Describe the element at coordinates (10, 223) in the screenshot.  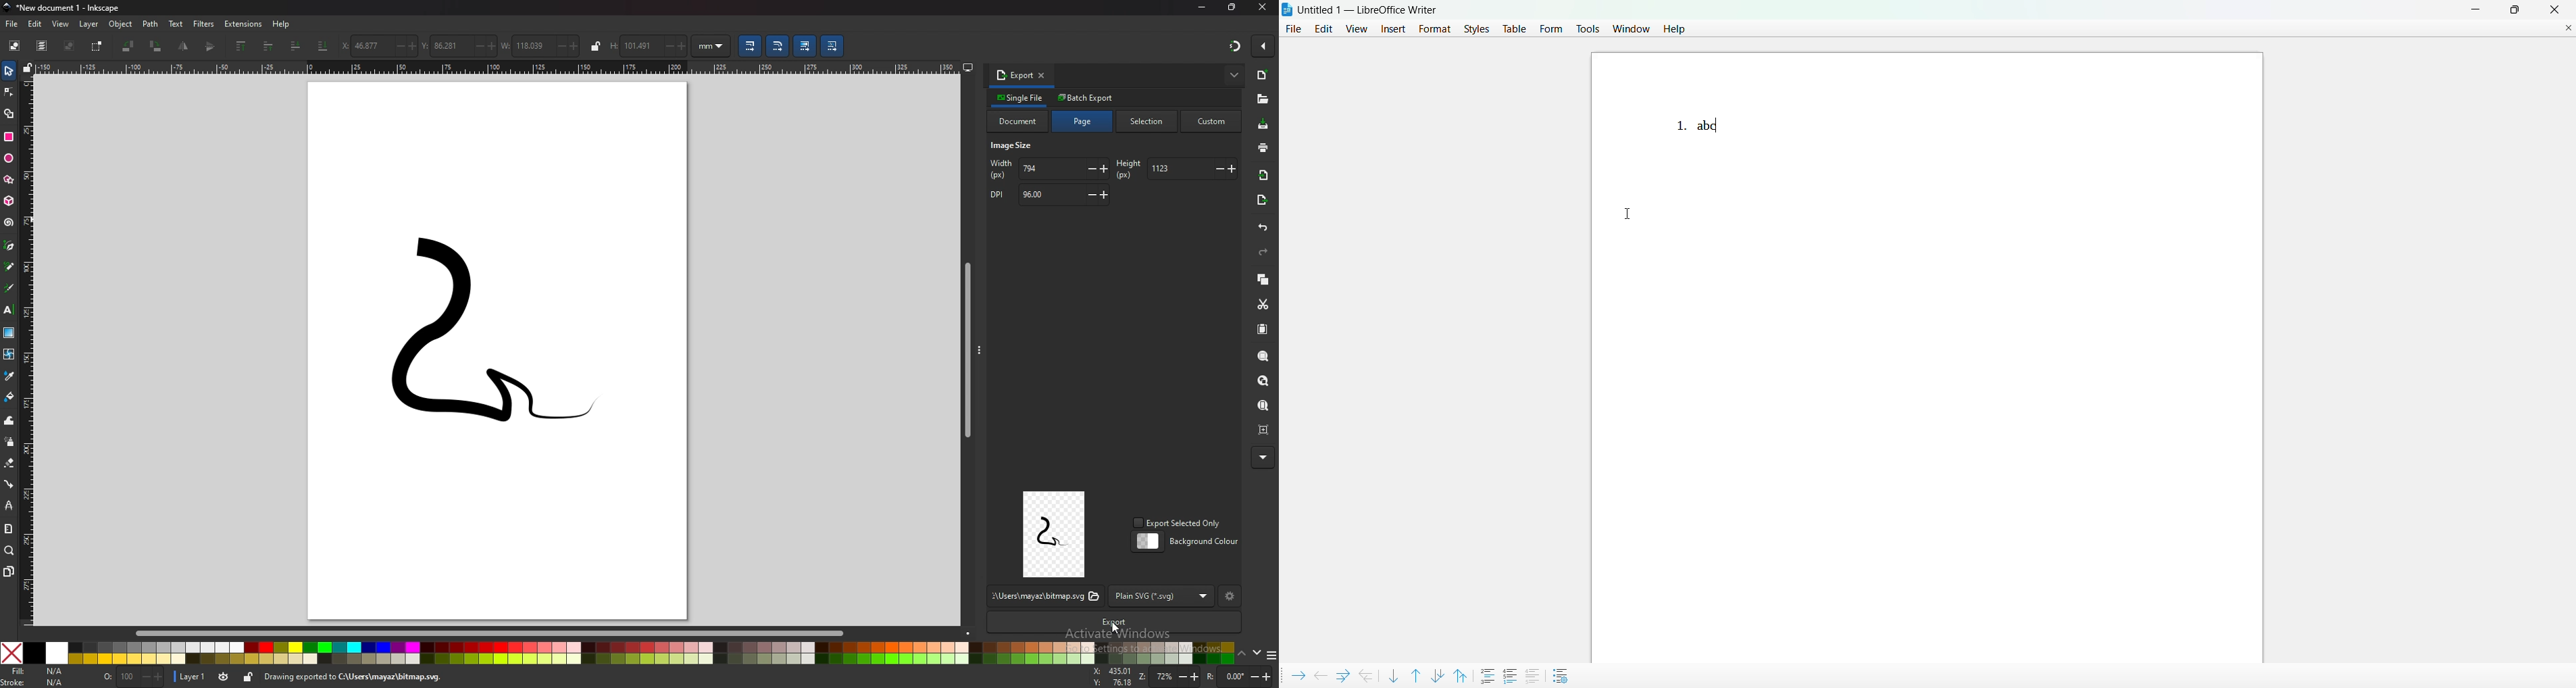
I see `spiral` at that location.